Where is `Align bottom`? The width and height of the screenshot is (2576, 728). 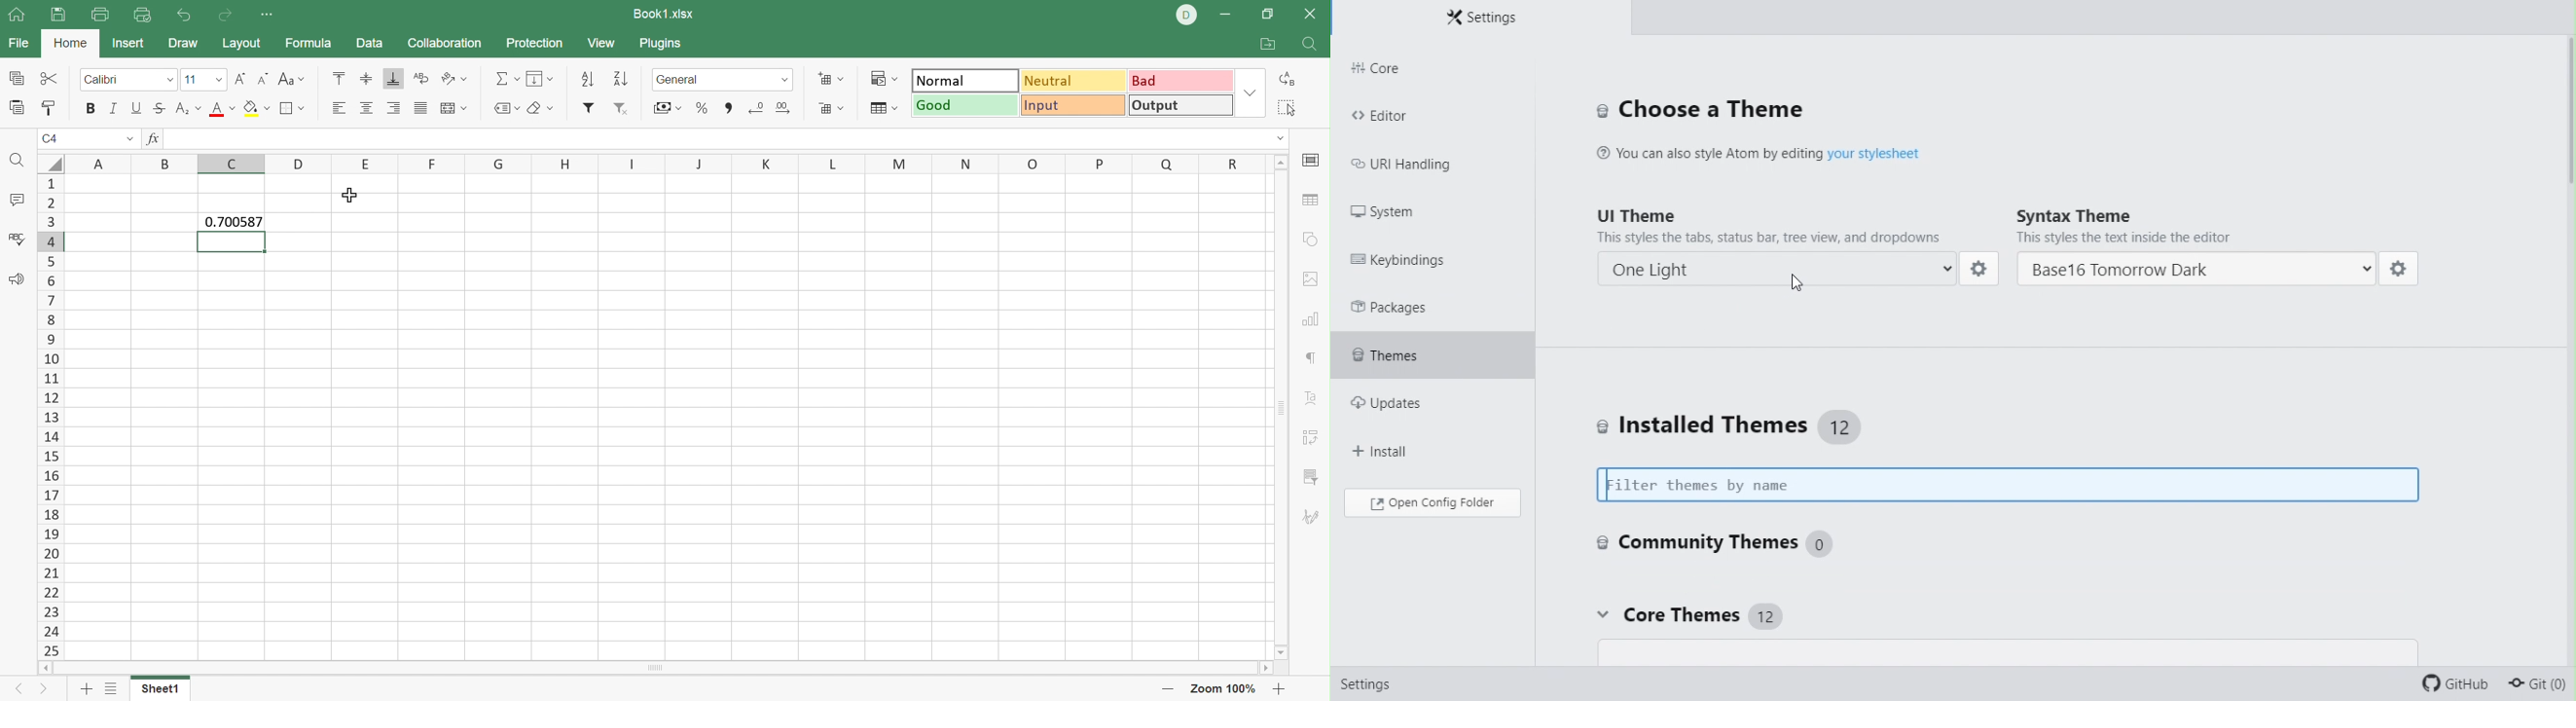 Align bottom is located at coordinates (395, 78).